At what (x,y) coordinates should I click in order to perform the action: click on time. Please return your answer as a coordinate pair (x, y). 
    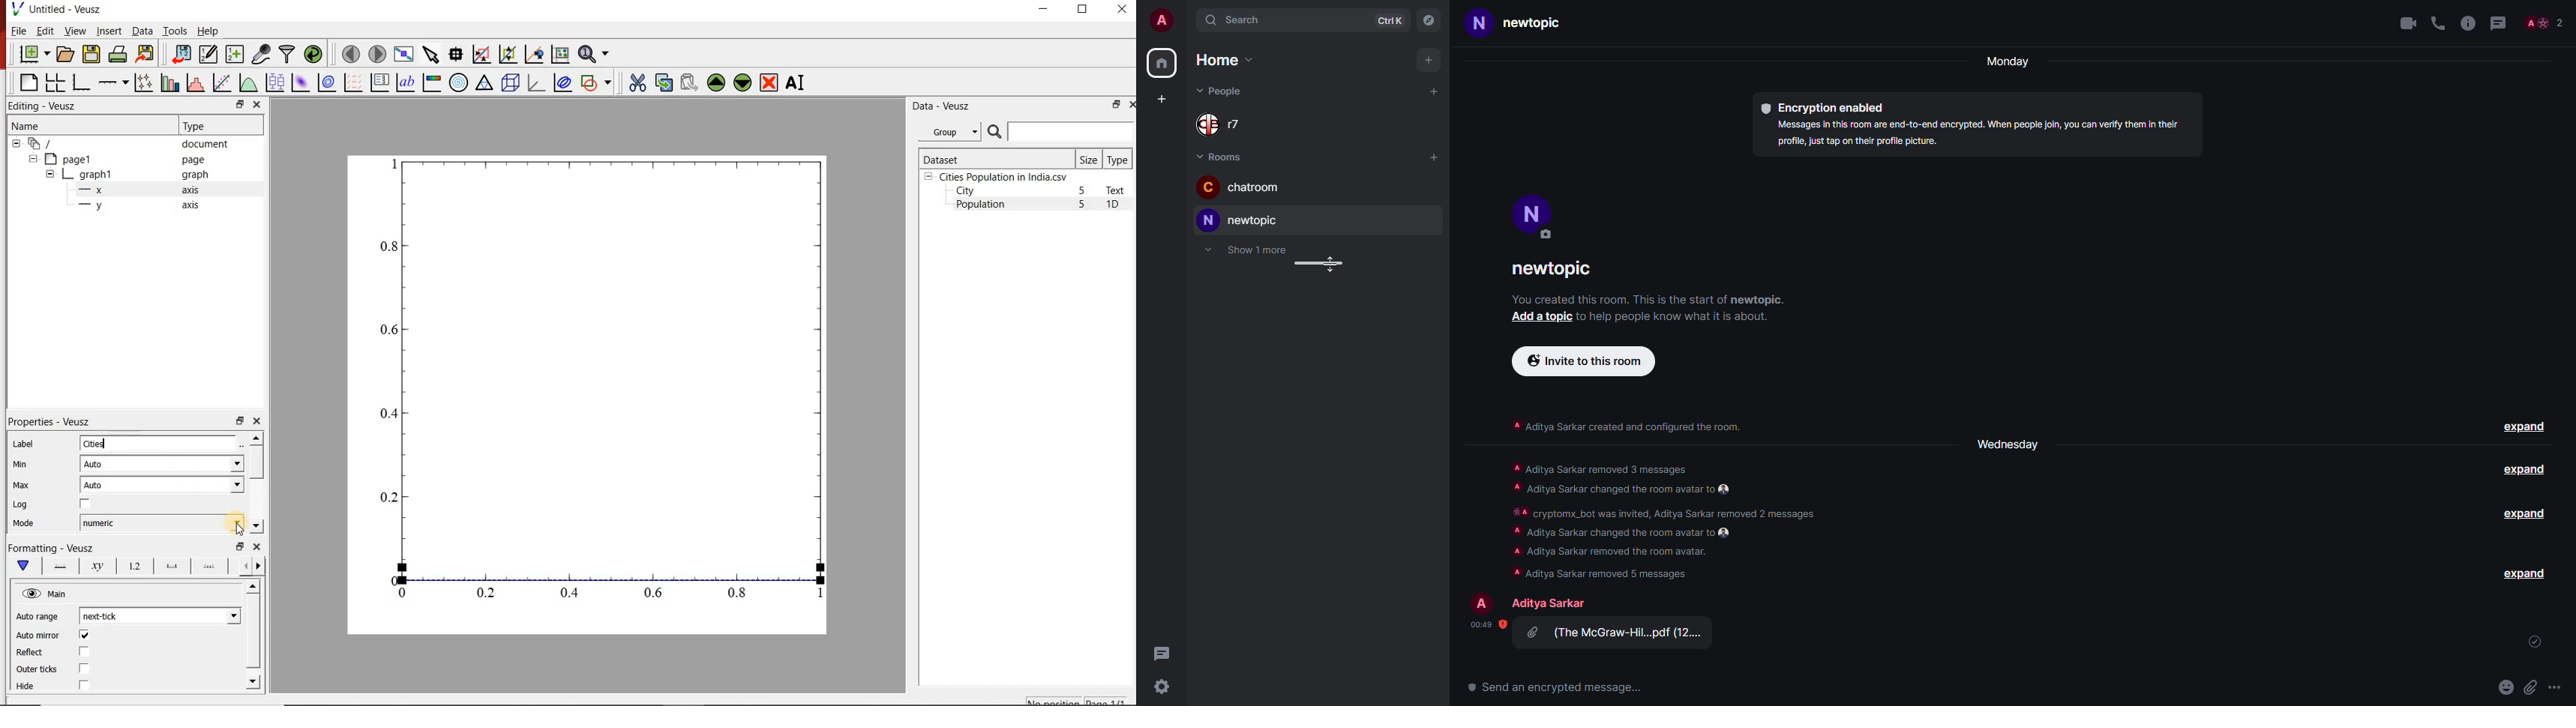
    Looking at the image, I should click on (1483, 625).